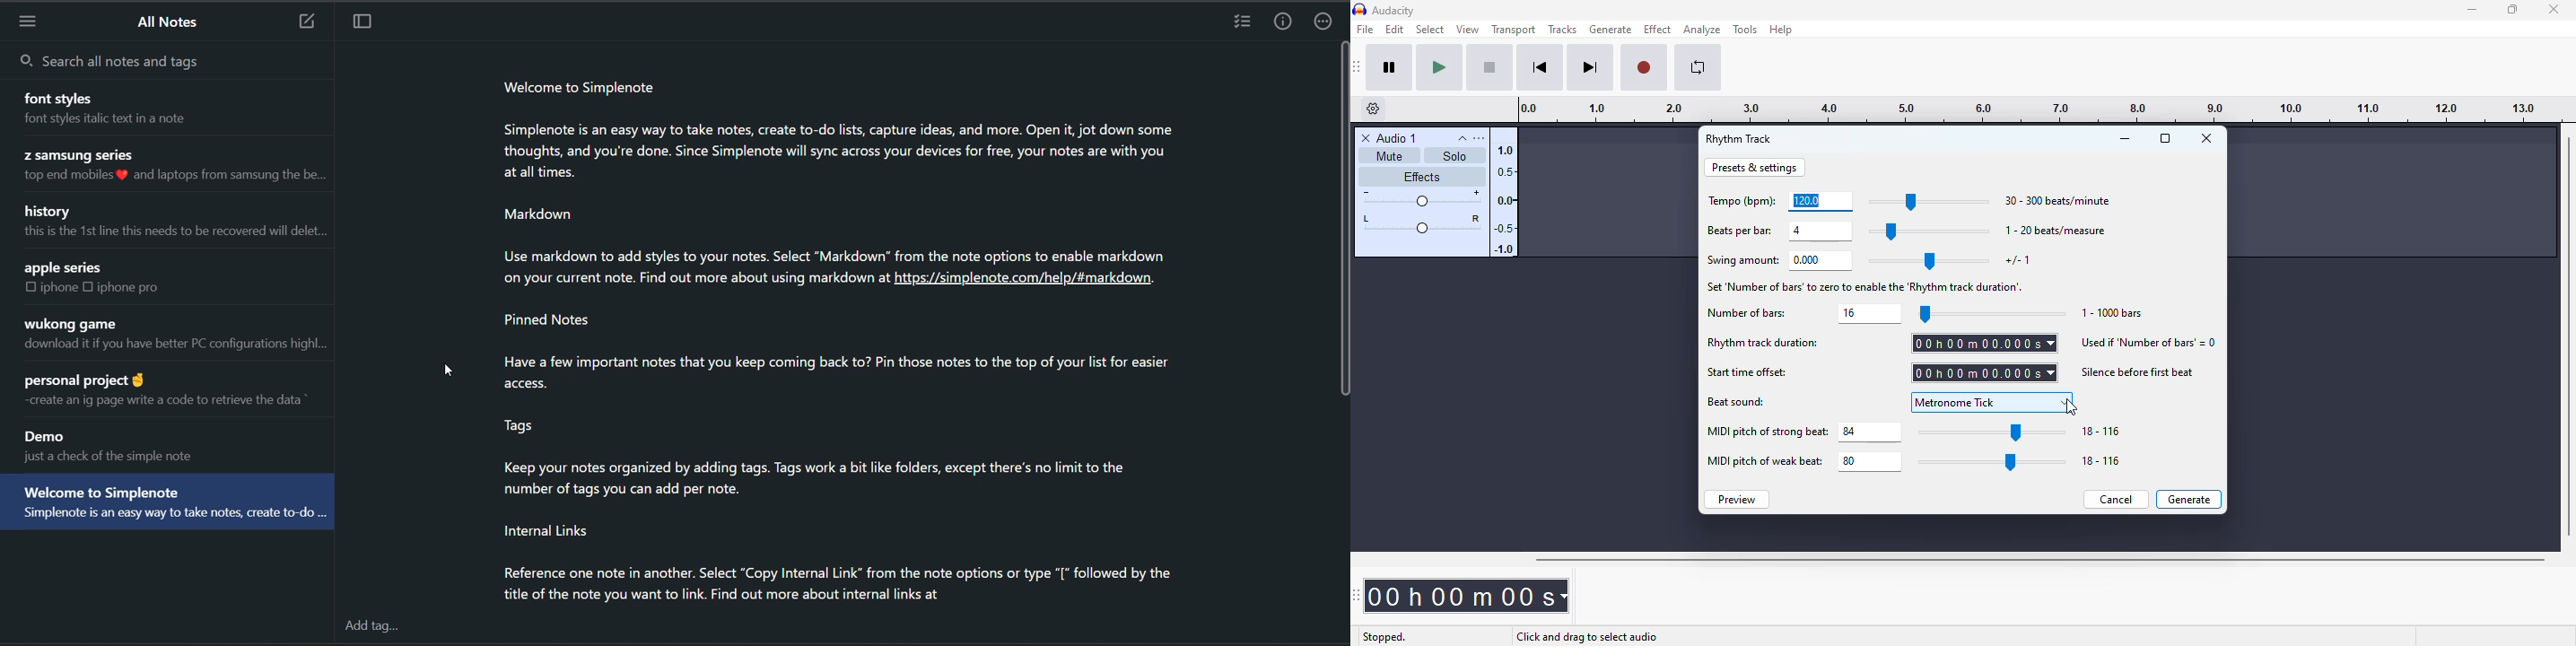 This screenshot has height=672, width=2576. What do you see at coordinates (1929, 231) in the screenshot?
I see `slider` at bounding box center [1929, 231].